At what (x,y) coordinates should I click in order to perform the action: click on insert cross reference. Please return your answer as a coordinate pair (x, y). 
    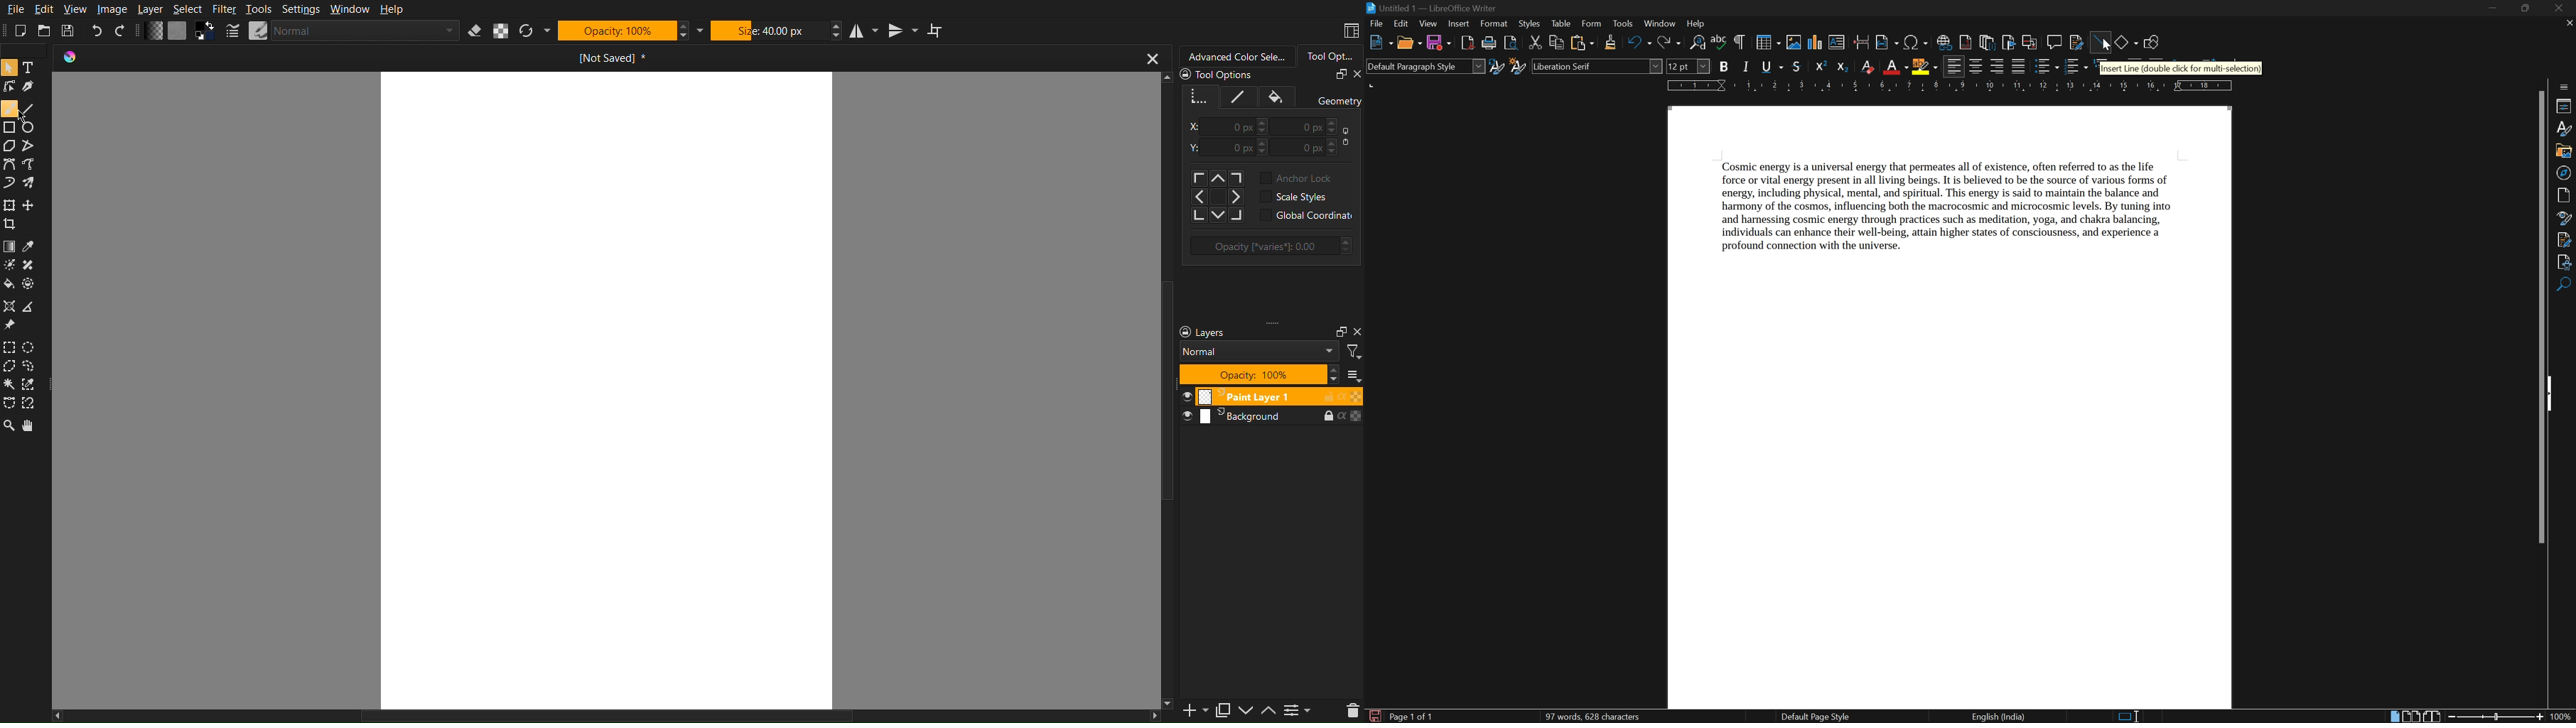
    Looking at the image, I should click on (2031, 42).